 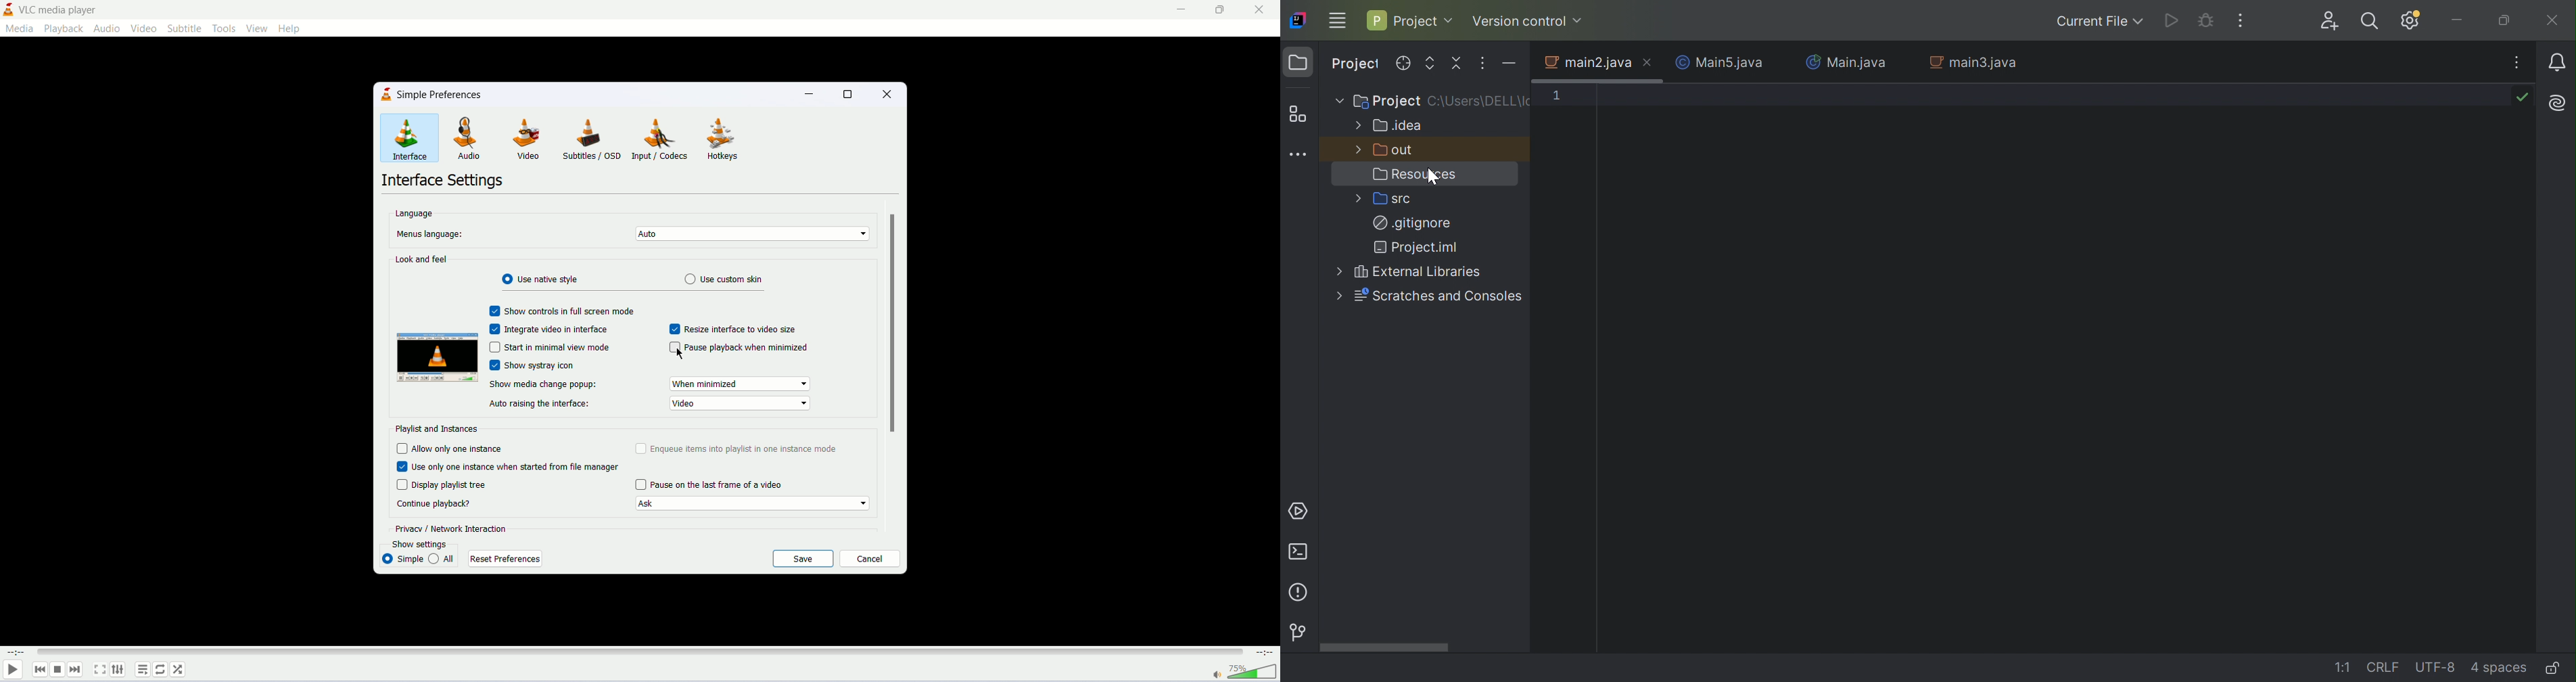 What do you see at coordinates (145, 27) in the screenshot?
I see `video` at bounding box center [145, 27].